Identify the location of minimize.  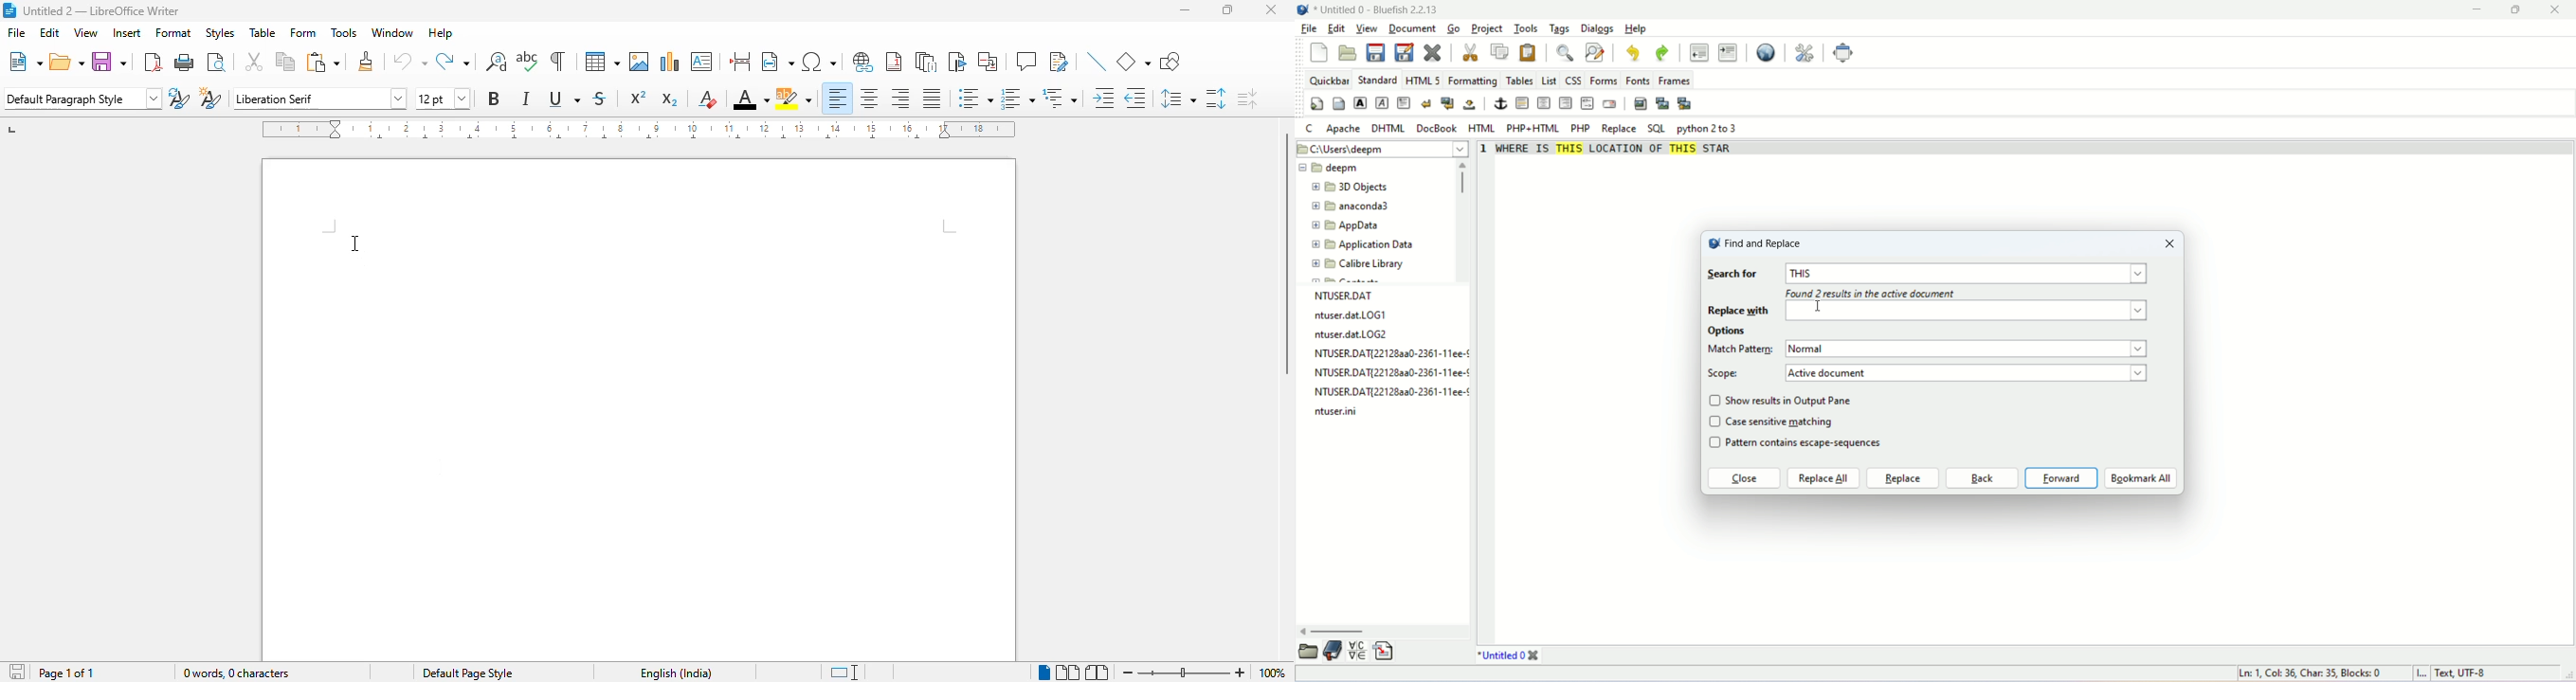
(2481, 9).